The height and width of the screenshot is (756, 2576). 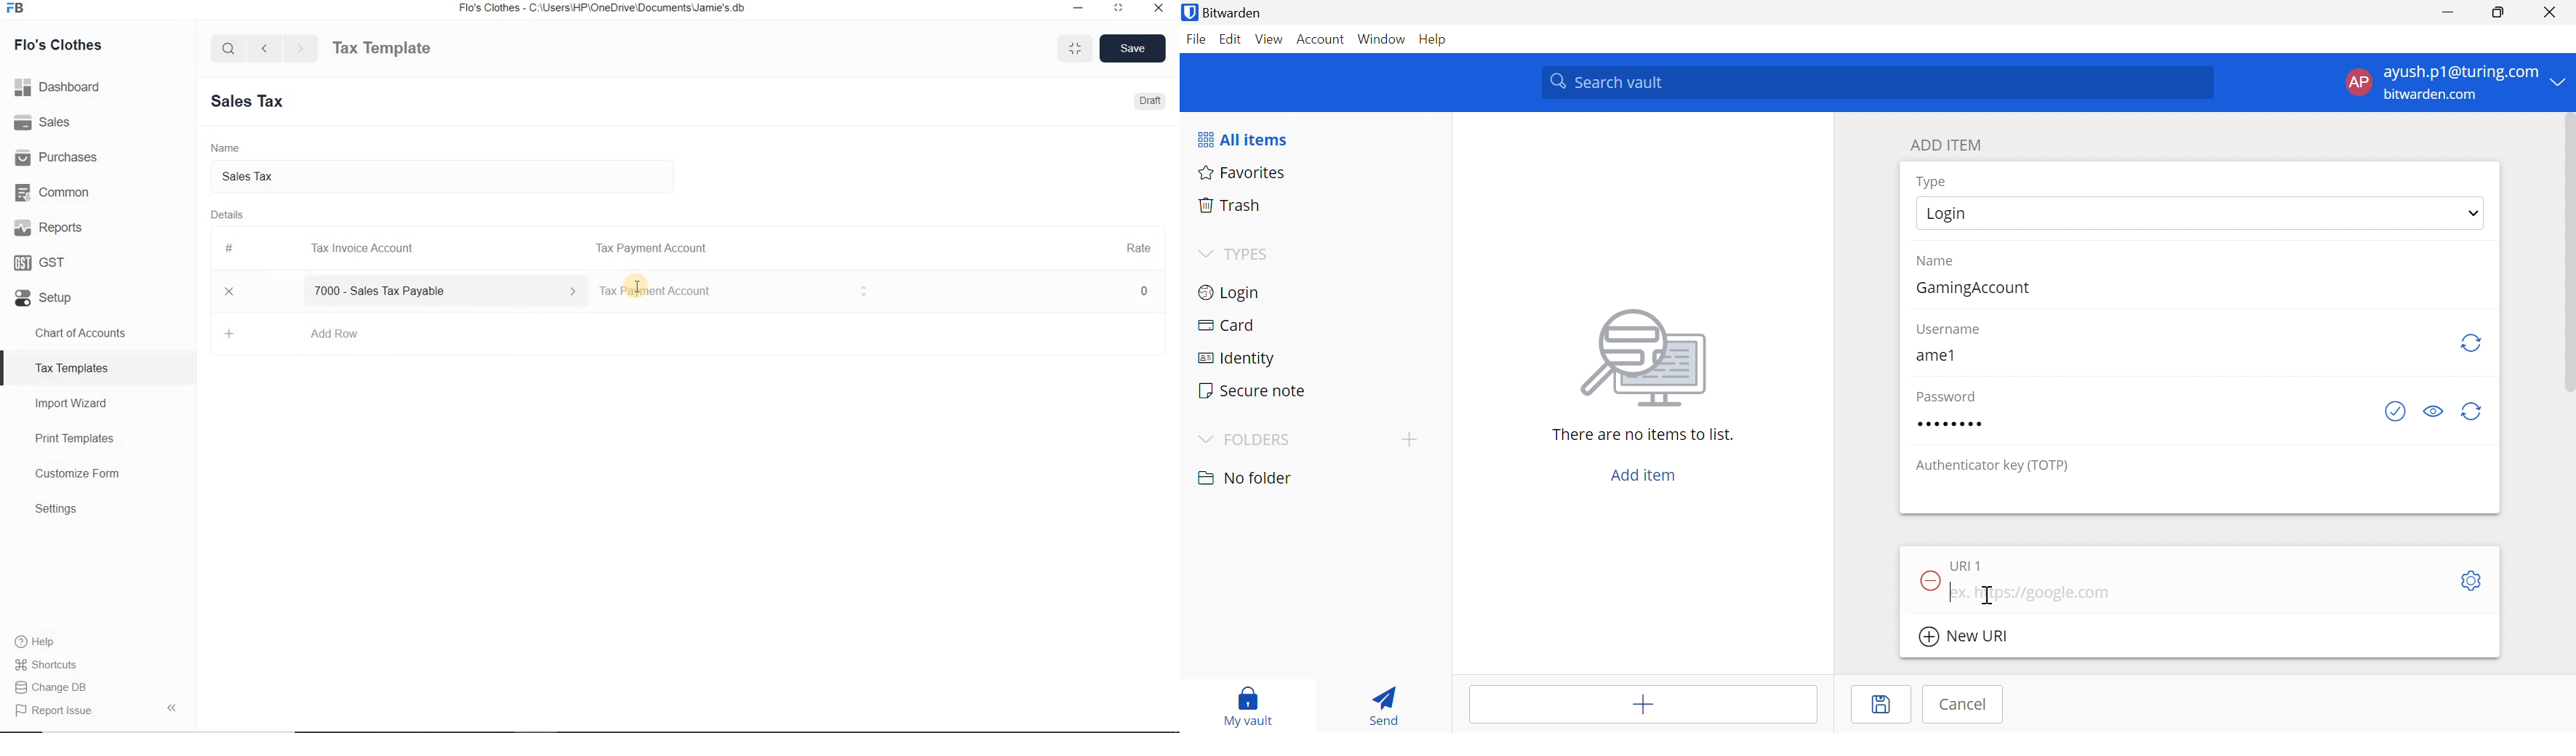 What do you see at coordinates (444, 293) in the screenshot?
I see `7000 - Sales Tax Payable` at bounding box center [444, 293].